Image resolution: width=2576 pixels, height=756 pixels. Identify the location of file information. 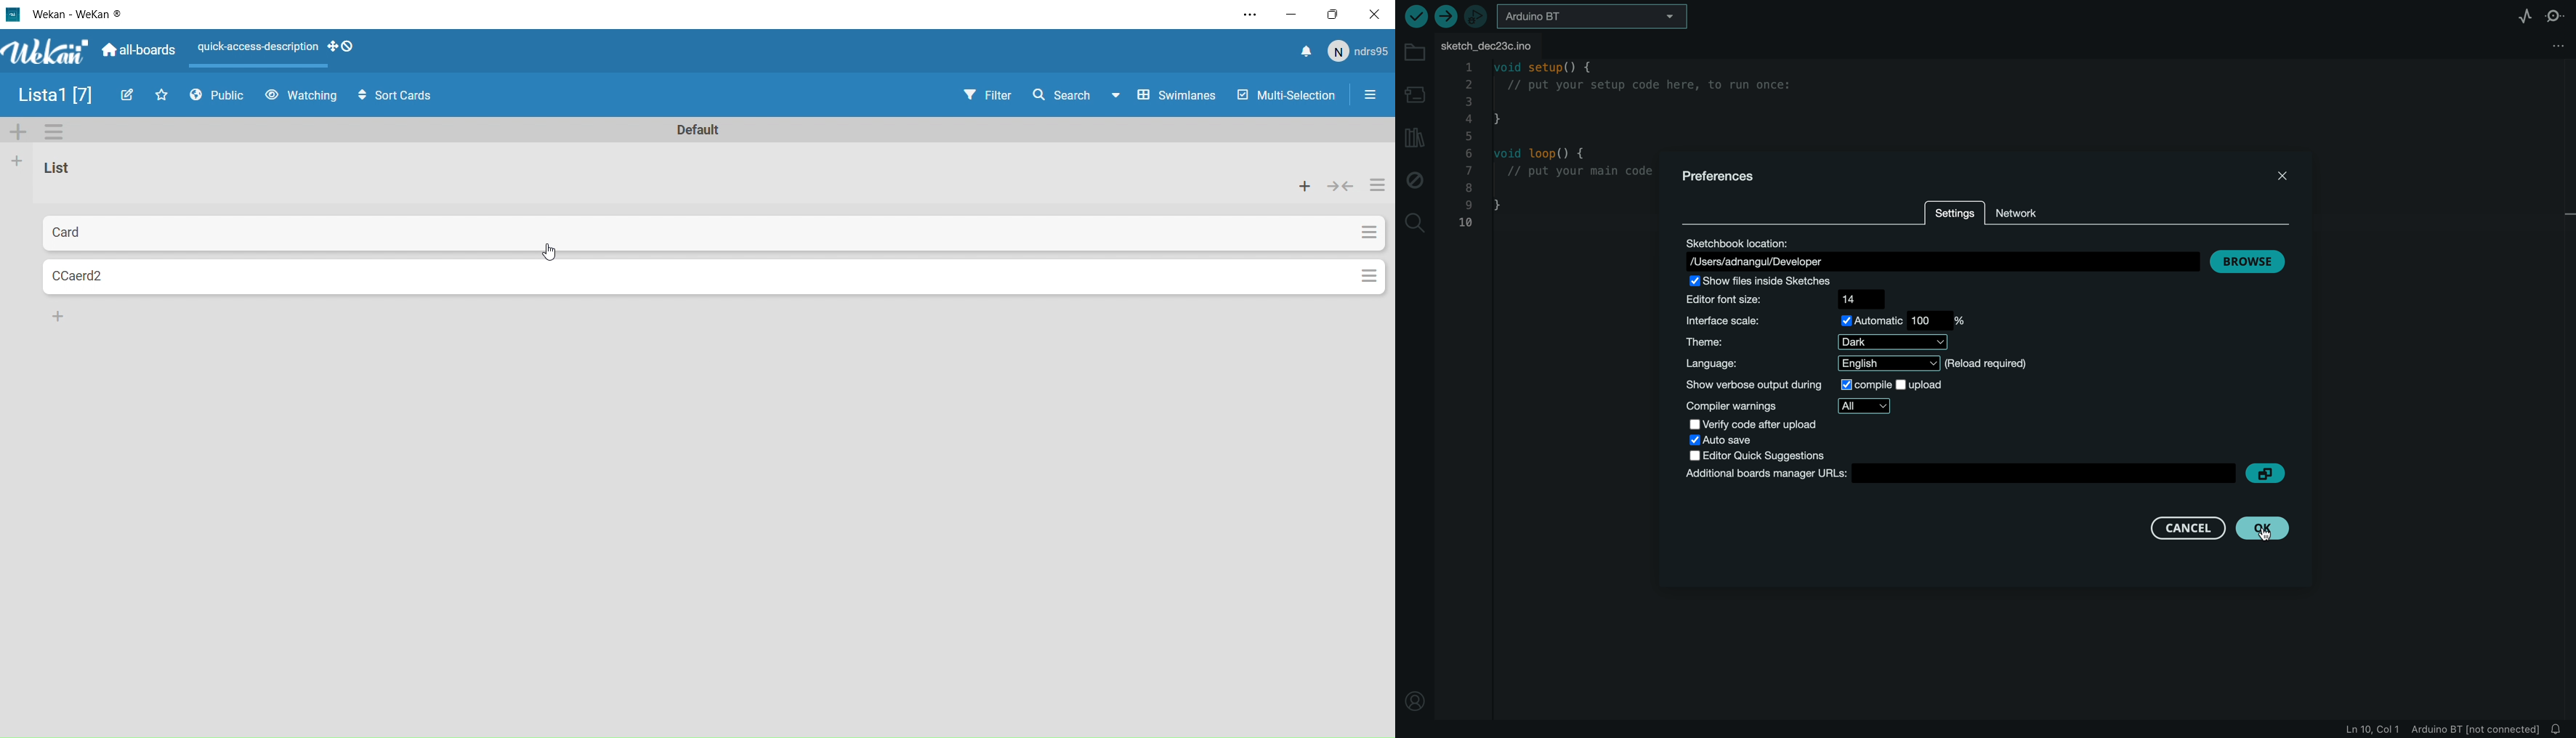
(2427, 729).